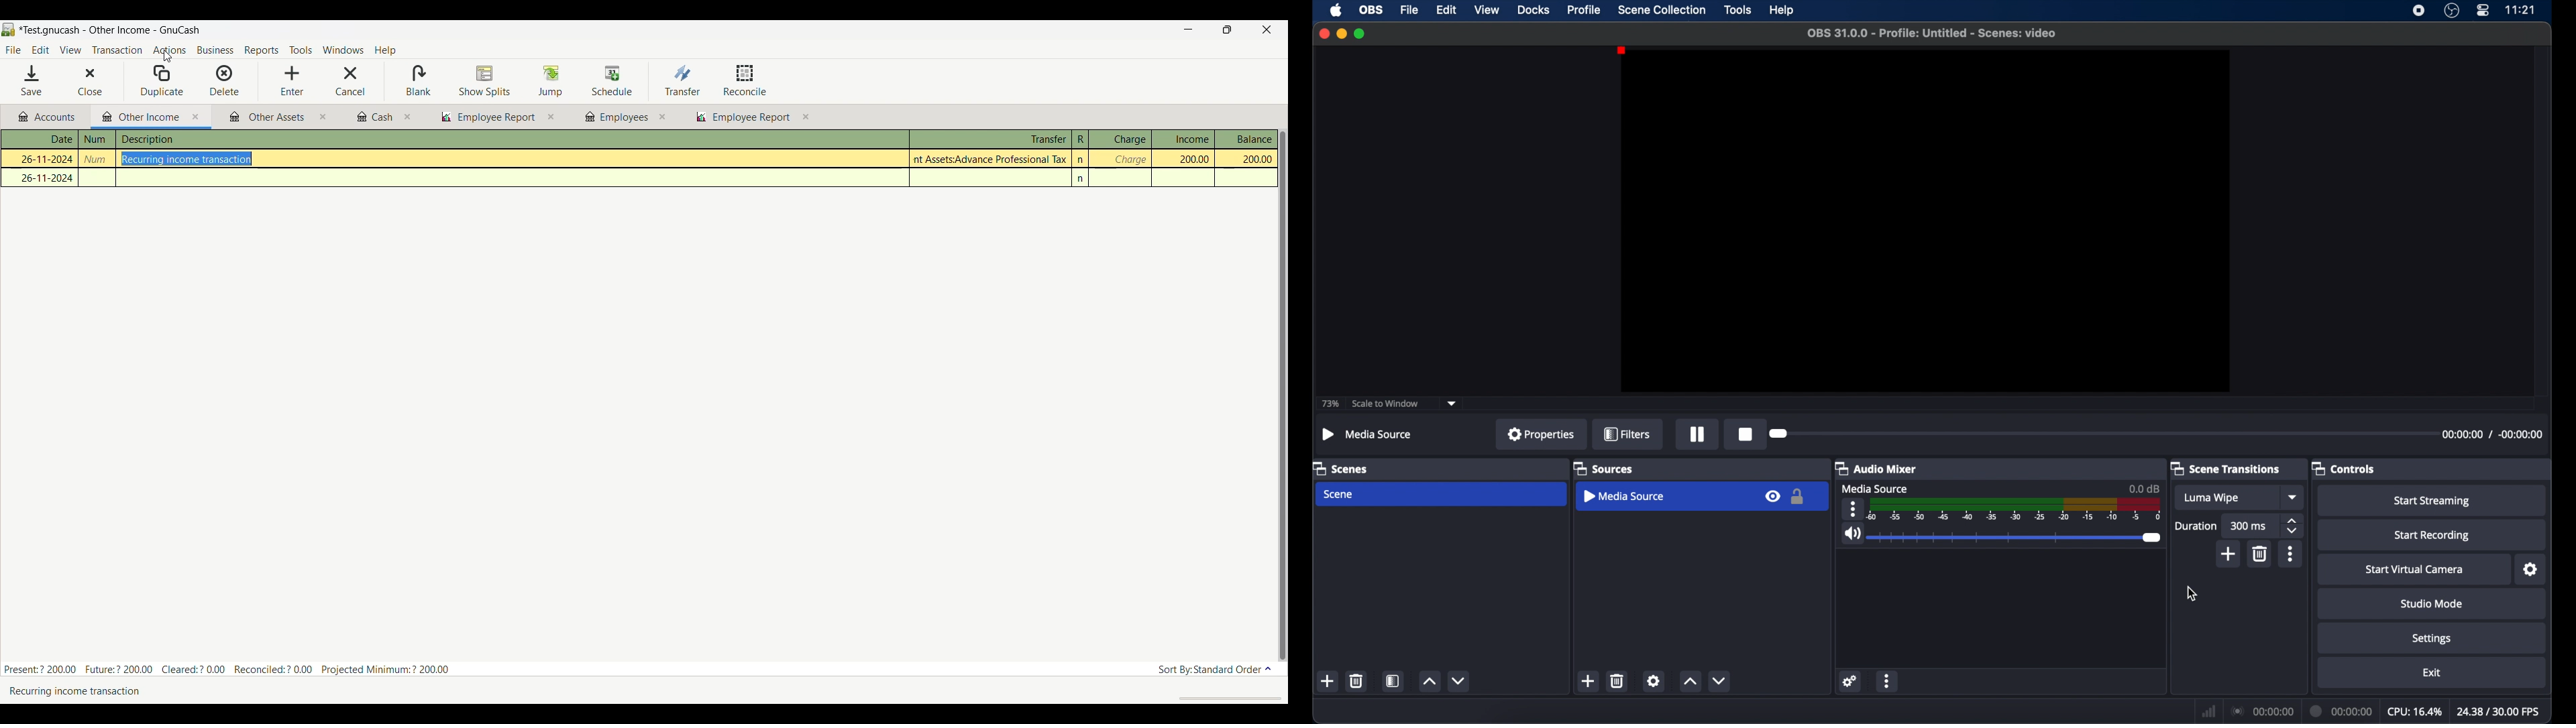  I want to click on playback head, so click(1779, 433).